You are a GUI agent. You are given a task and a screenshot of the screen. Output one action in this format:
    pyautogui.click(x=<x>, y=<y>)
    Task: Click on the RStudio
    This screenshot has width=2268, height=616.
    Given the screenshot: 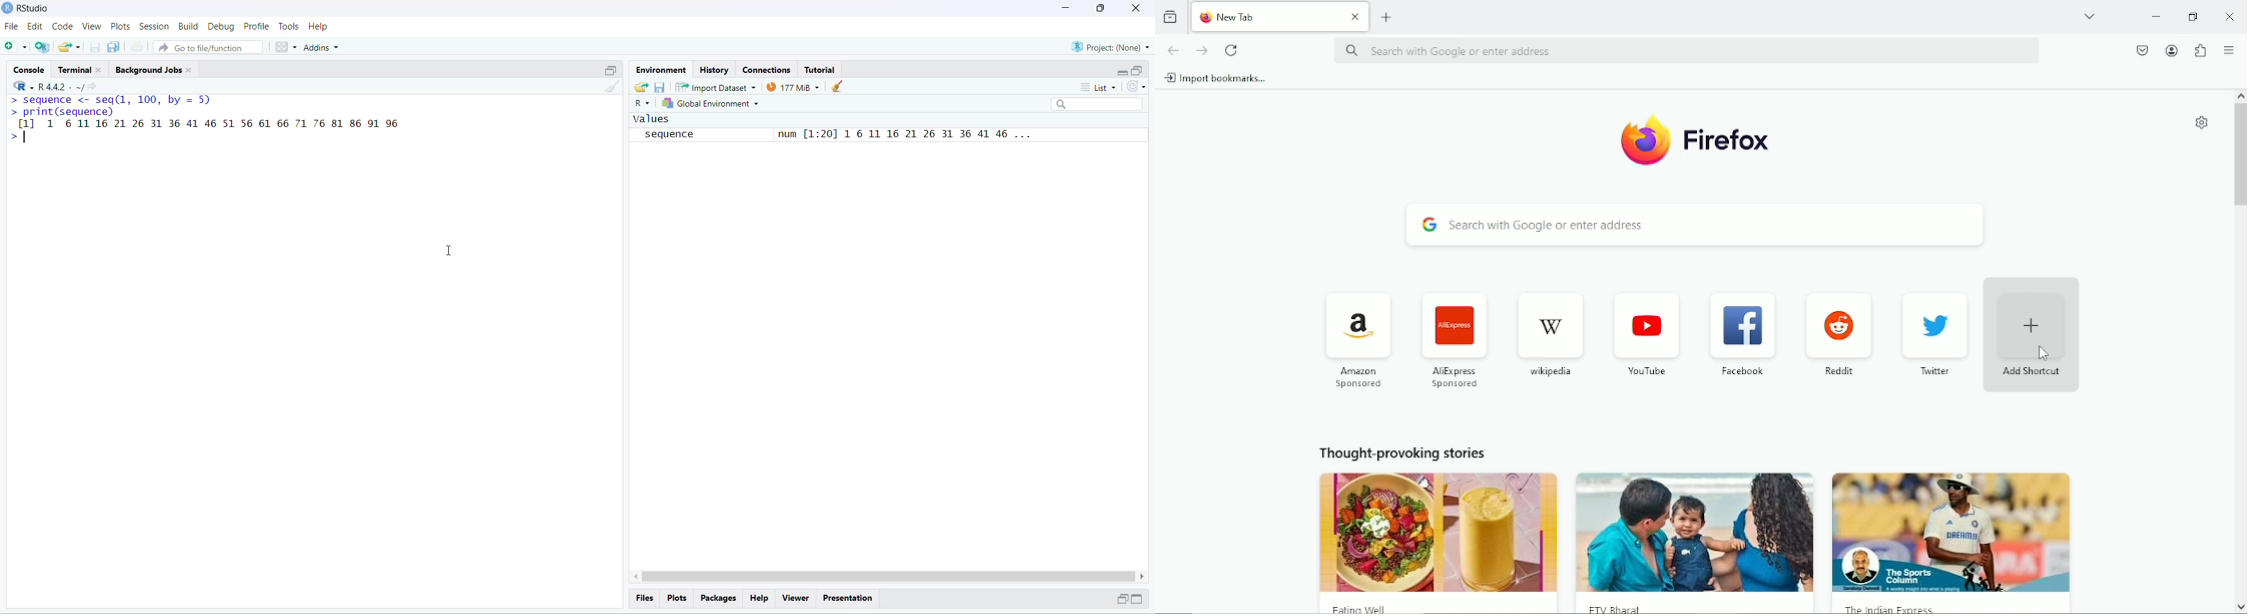 What is the action you would take?
    pyautogui.click(x=34, y=8)
    